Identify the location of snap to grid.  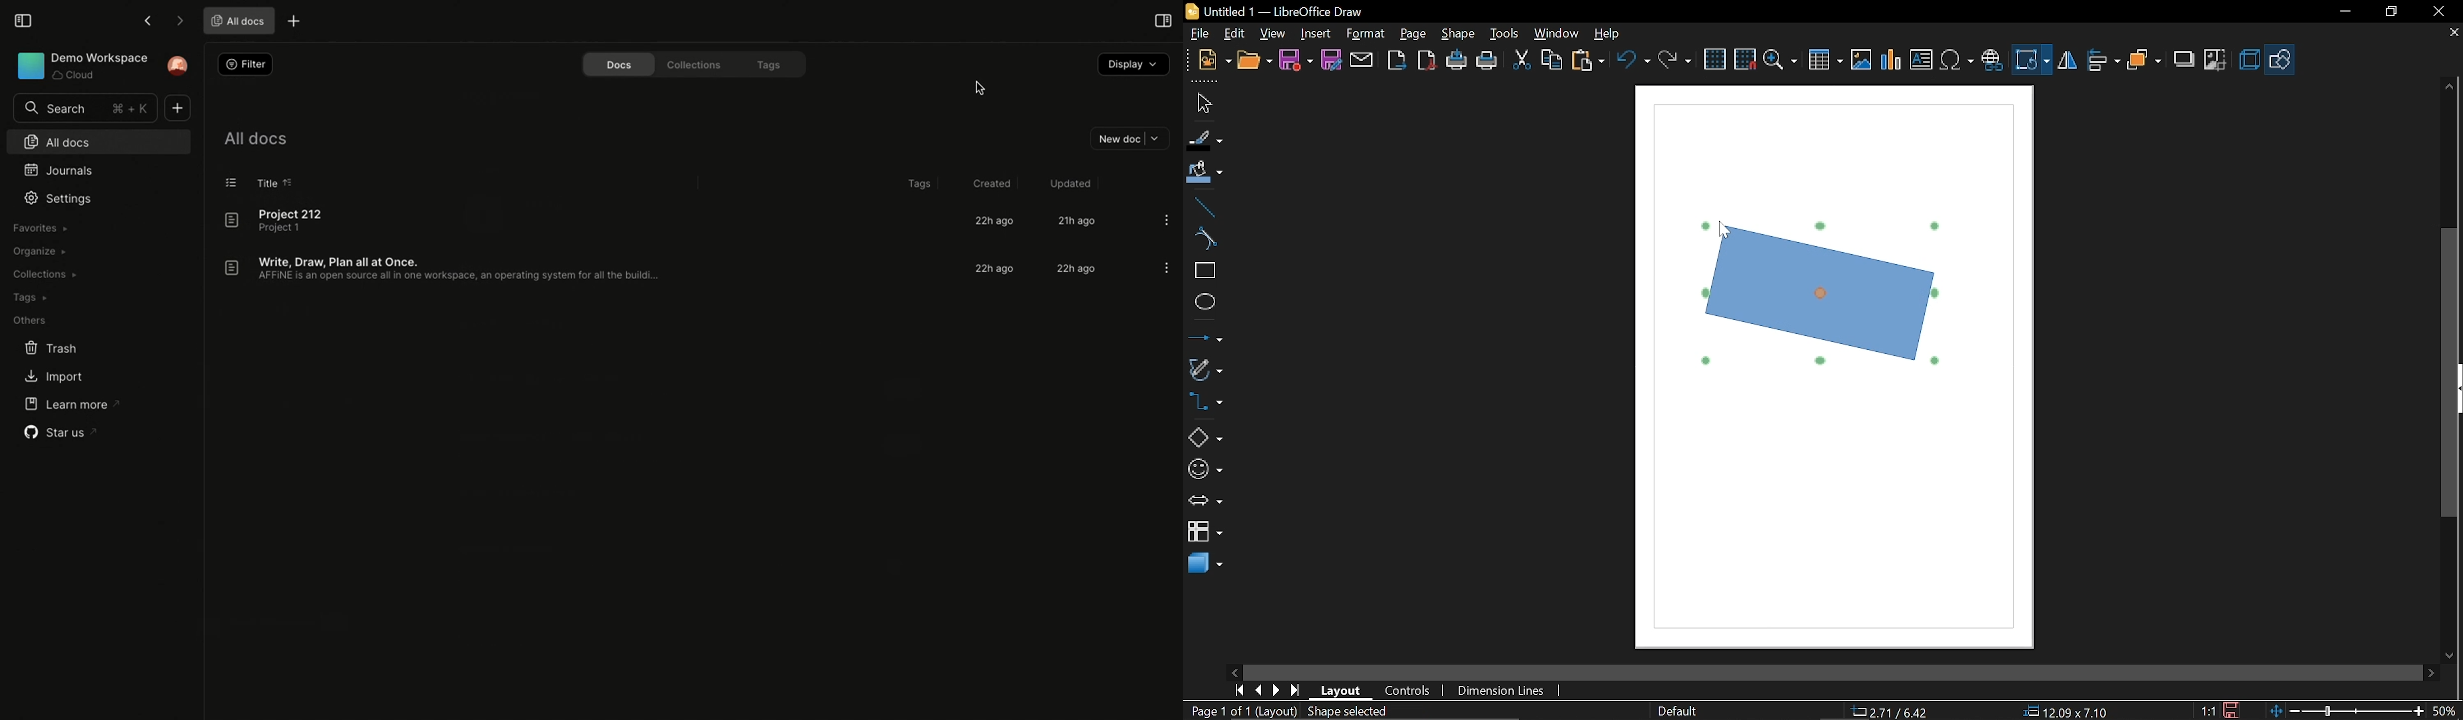
(1745, 59).